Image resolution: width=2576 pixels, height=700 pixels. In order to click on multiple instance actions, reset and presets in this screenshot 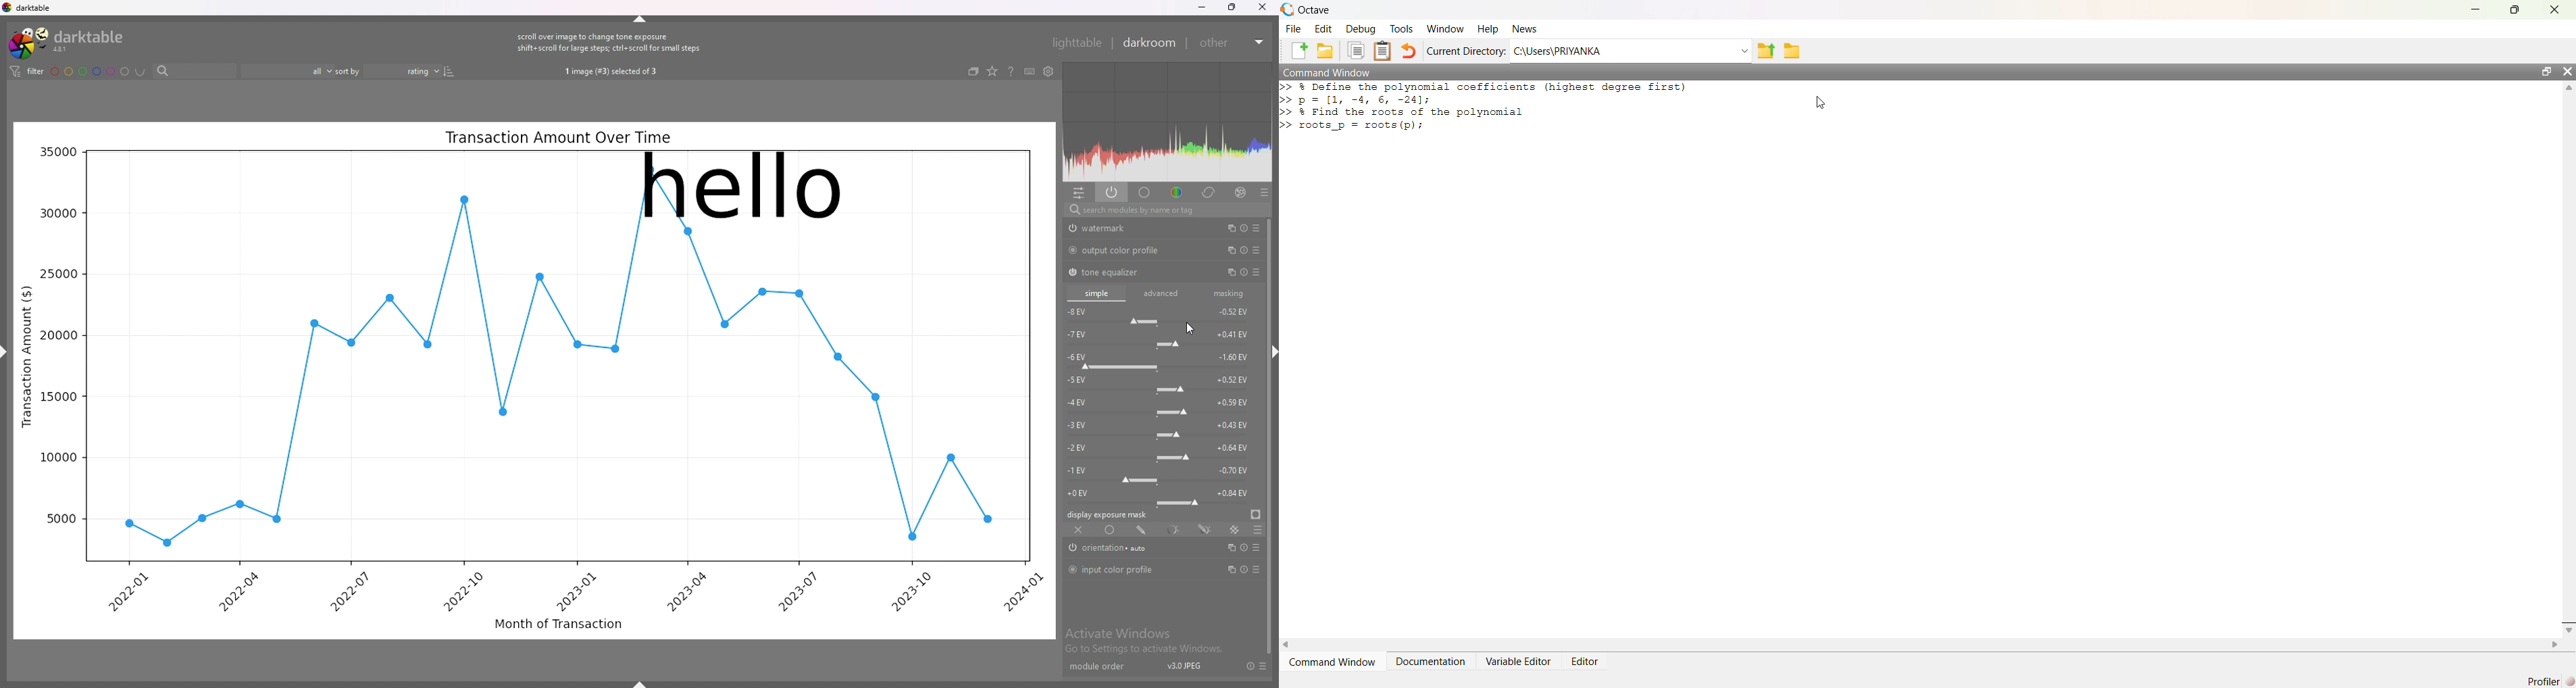, I will do `click(1245, 251)`.